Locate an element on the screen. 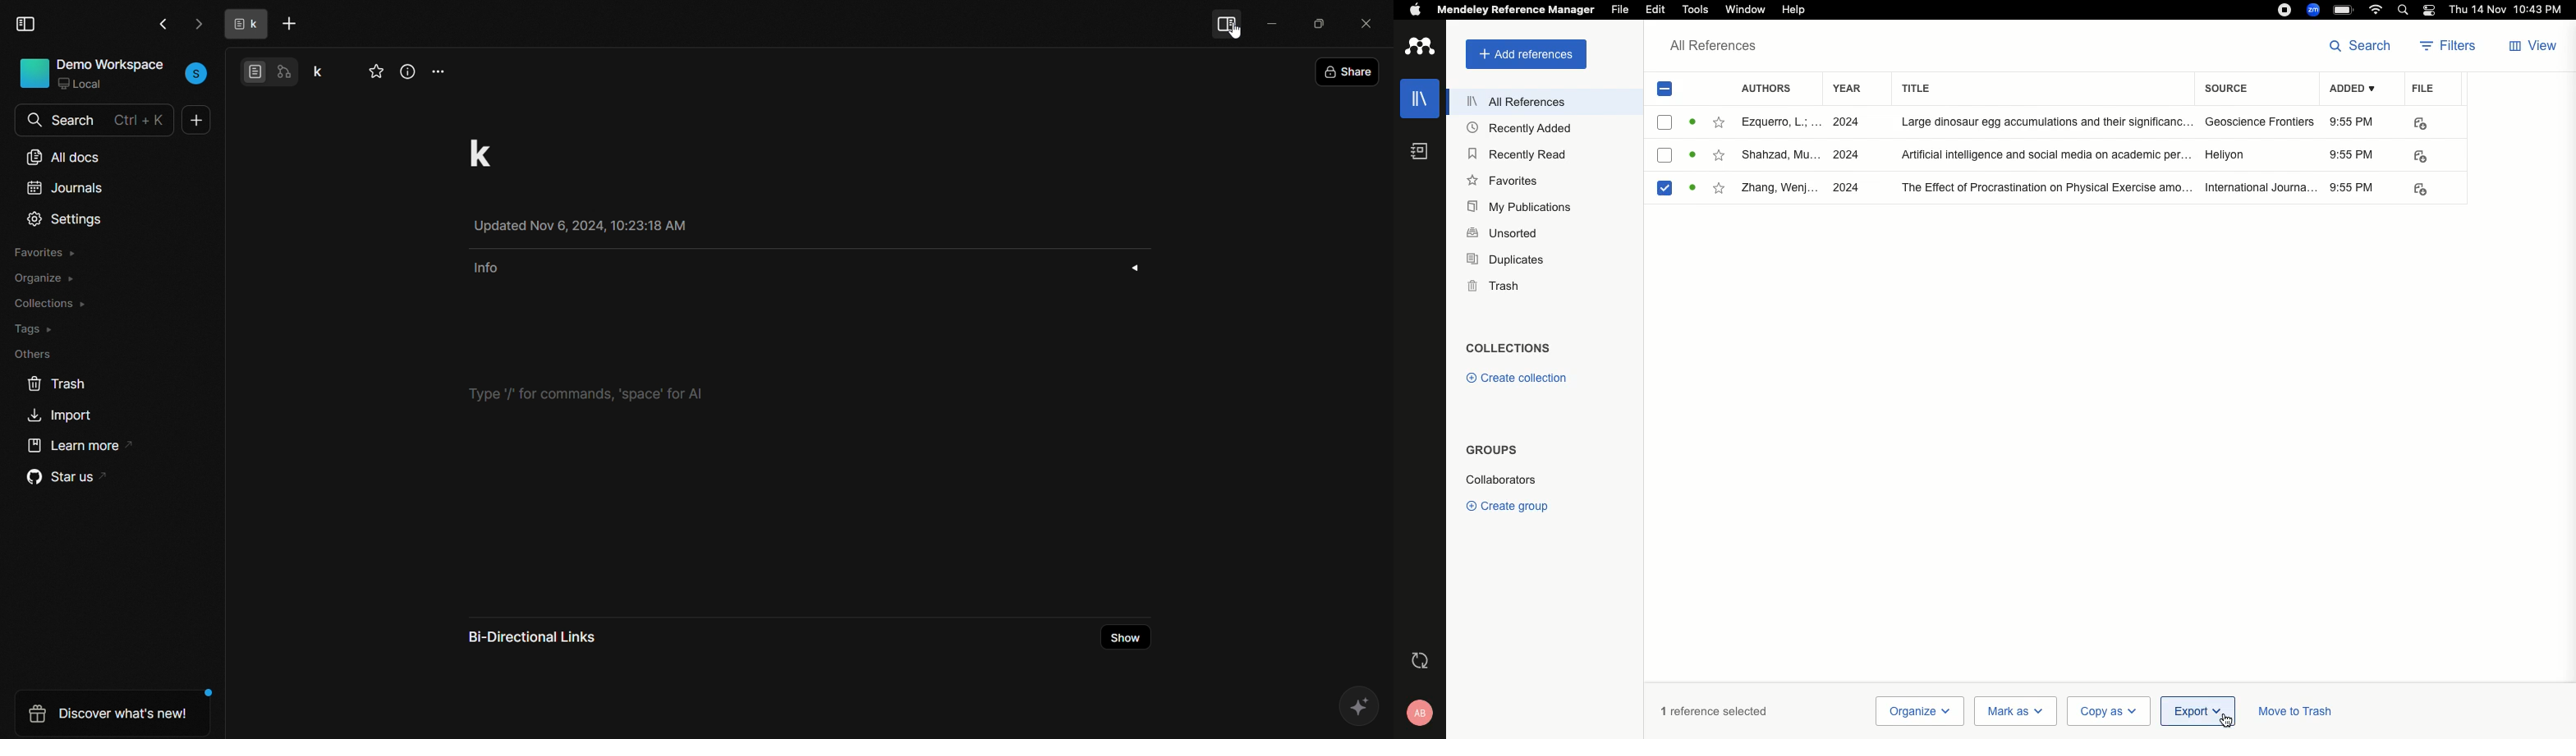  share is located at coordinates (1349, 71).